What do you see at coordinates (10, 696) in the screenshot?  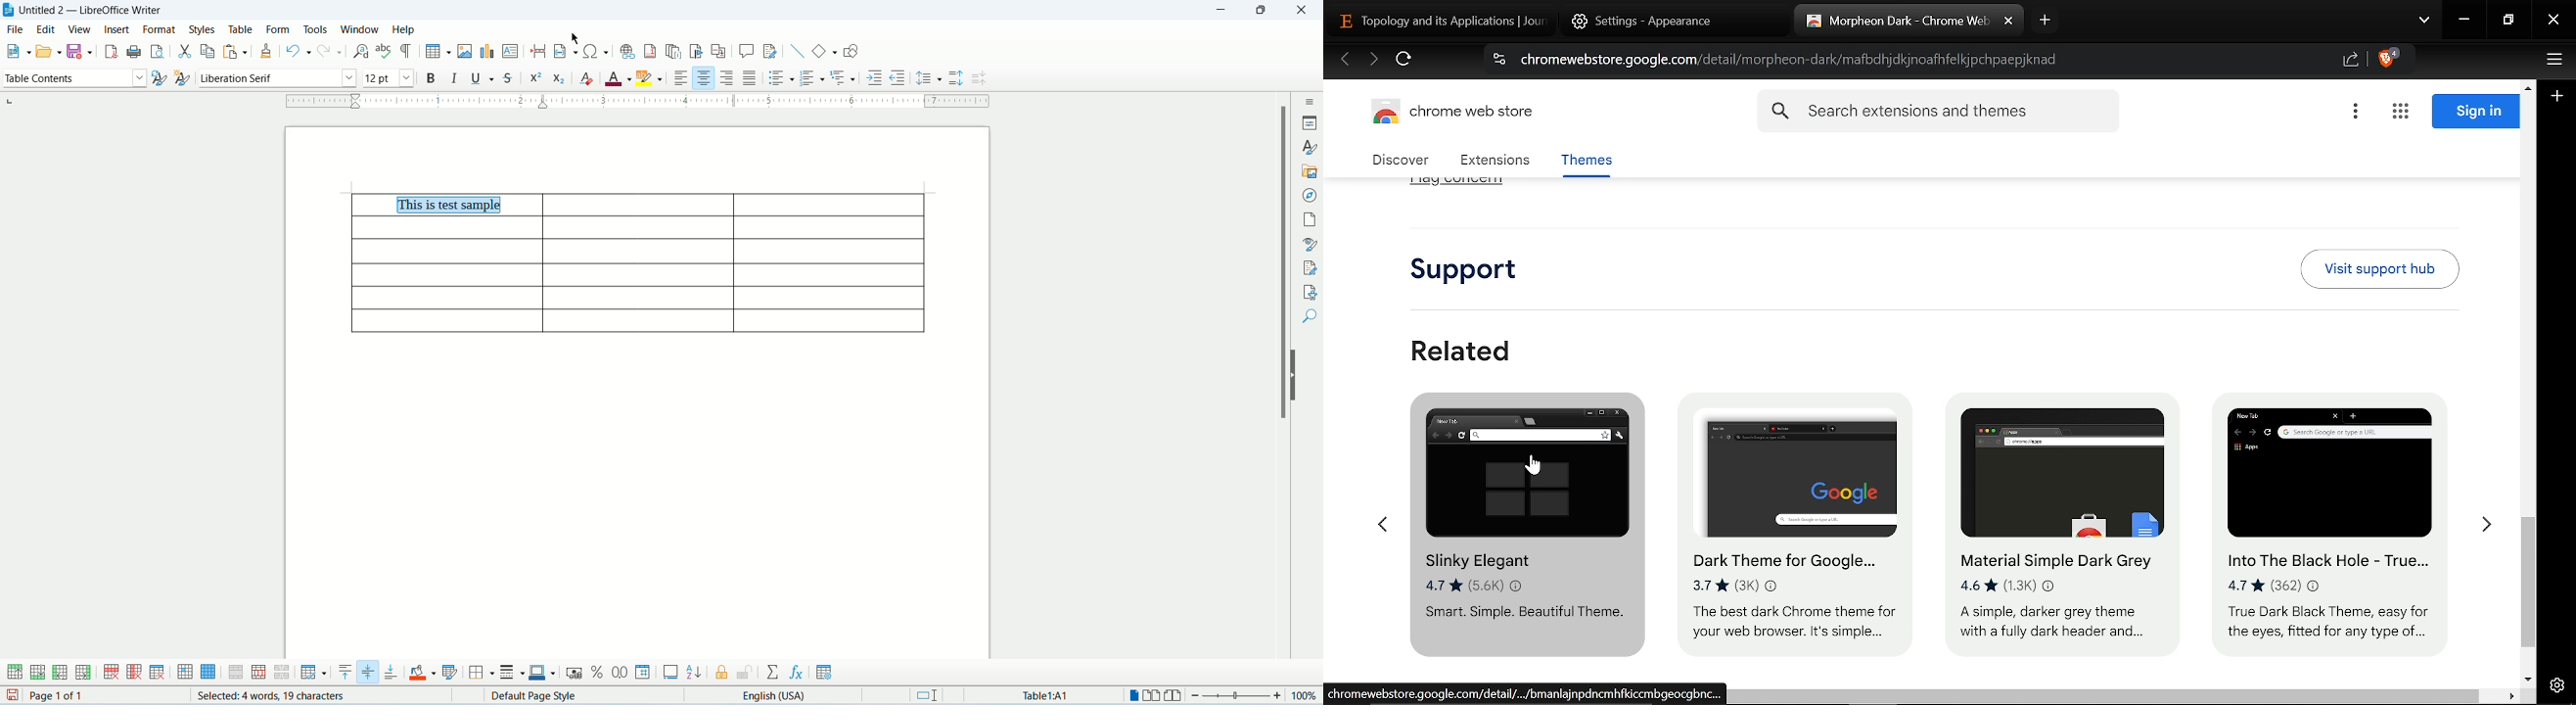 I see `save` at bounding box center [10, 696].